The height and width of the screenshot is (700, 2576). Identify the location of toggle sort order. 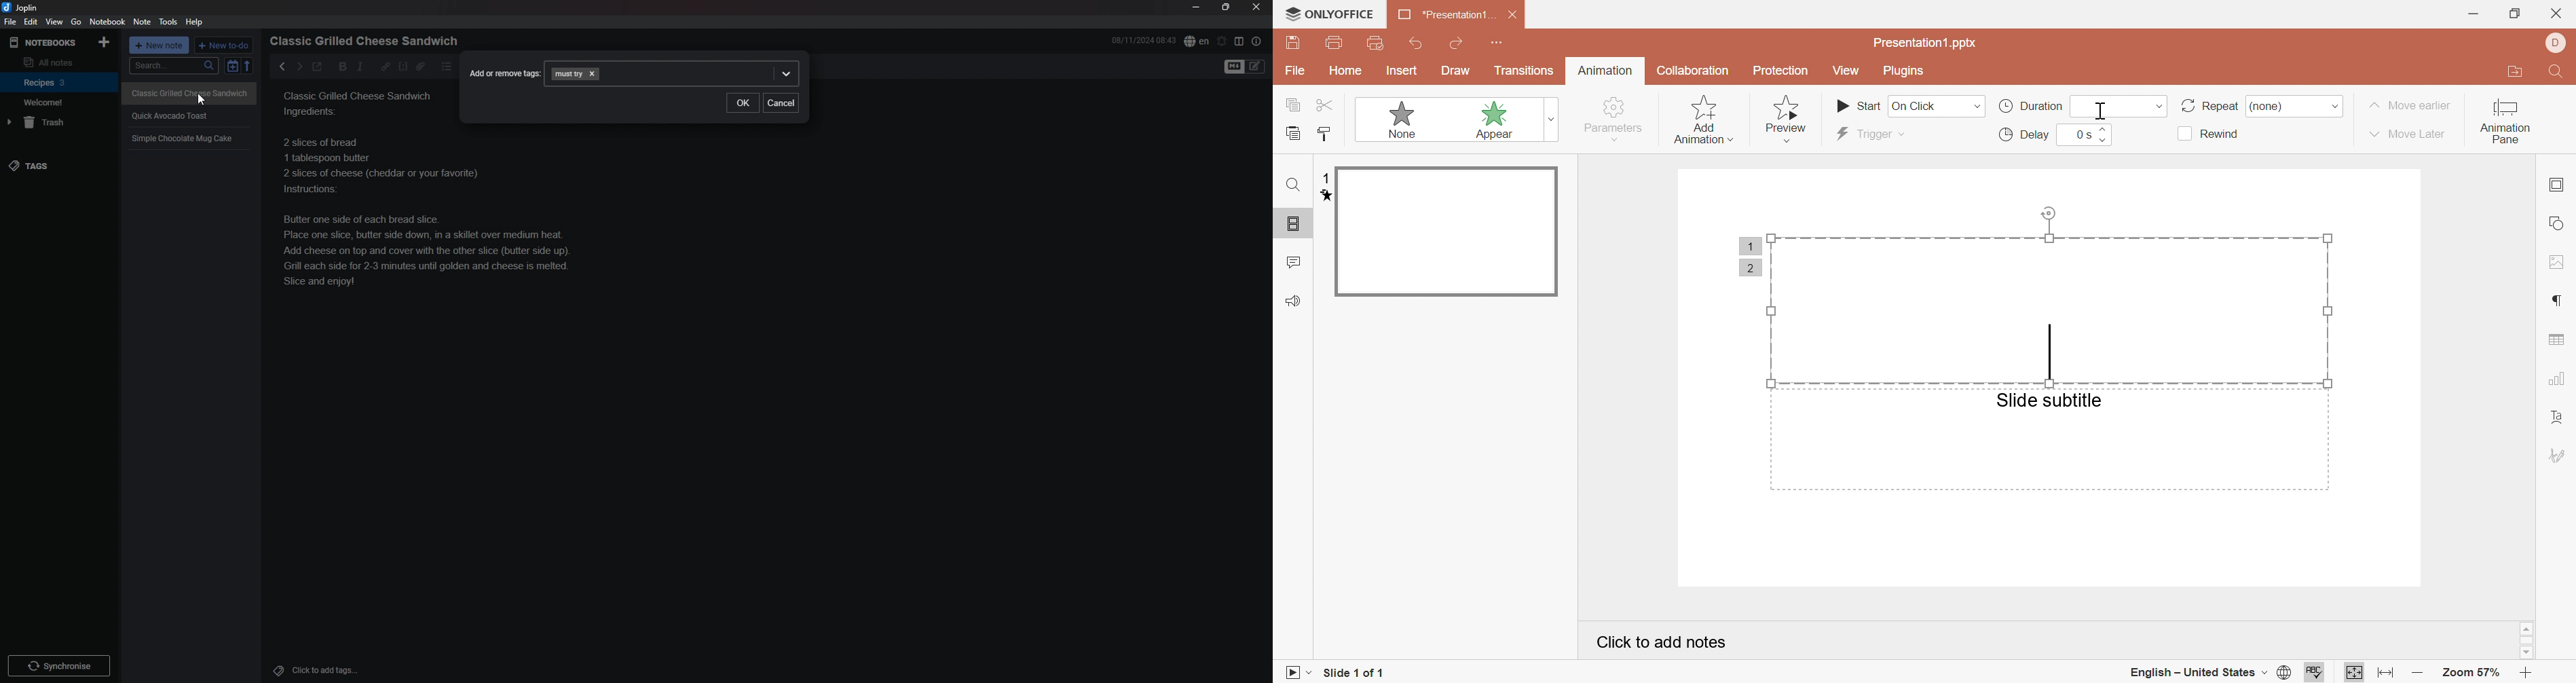
(232, 66).